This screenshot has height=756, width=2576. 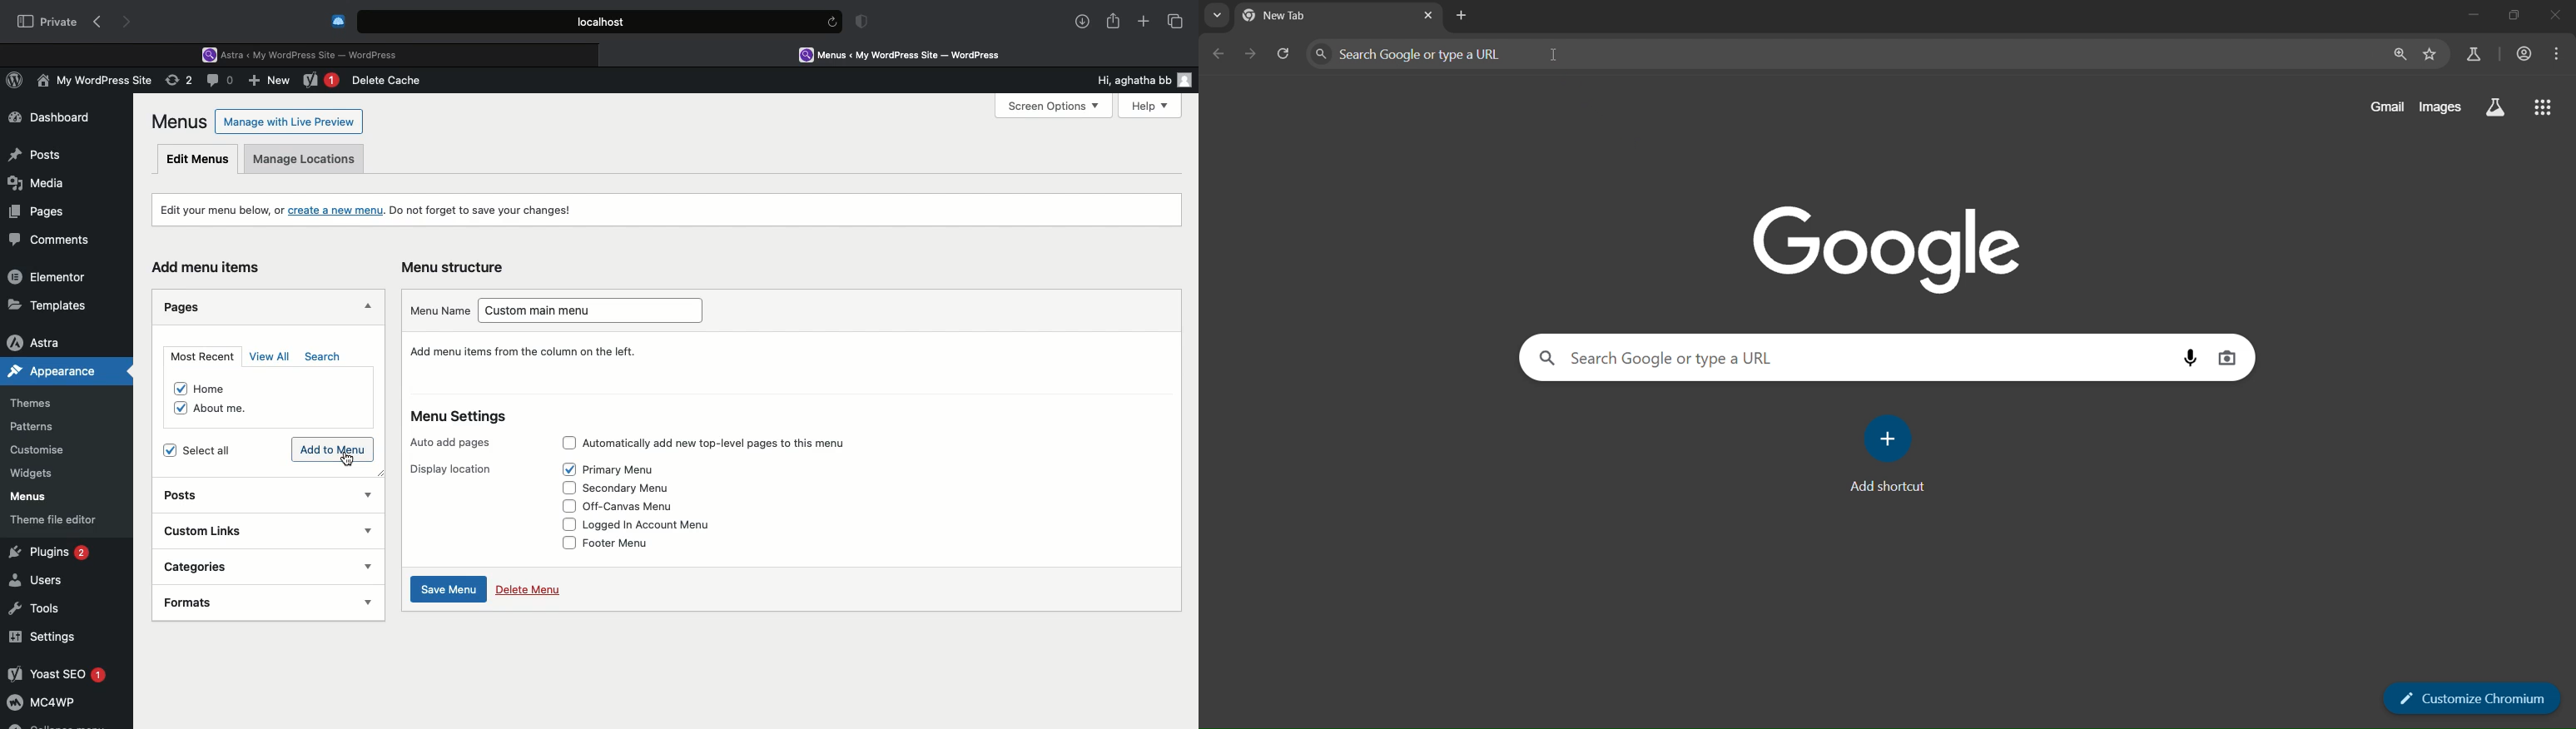 What do you see at coordinates (33, 474) in the screenshot?
I see `Widgets` at bounding box center [33, 474].